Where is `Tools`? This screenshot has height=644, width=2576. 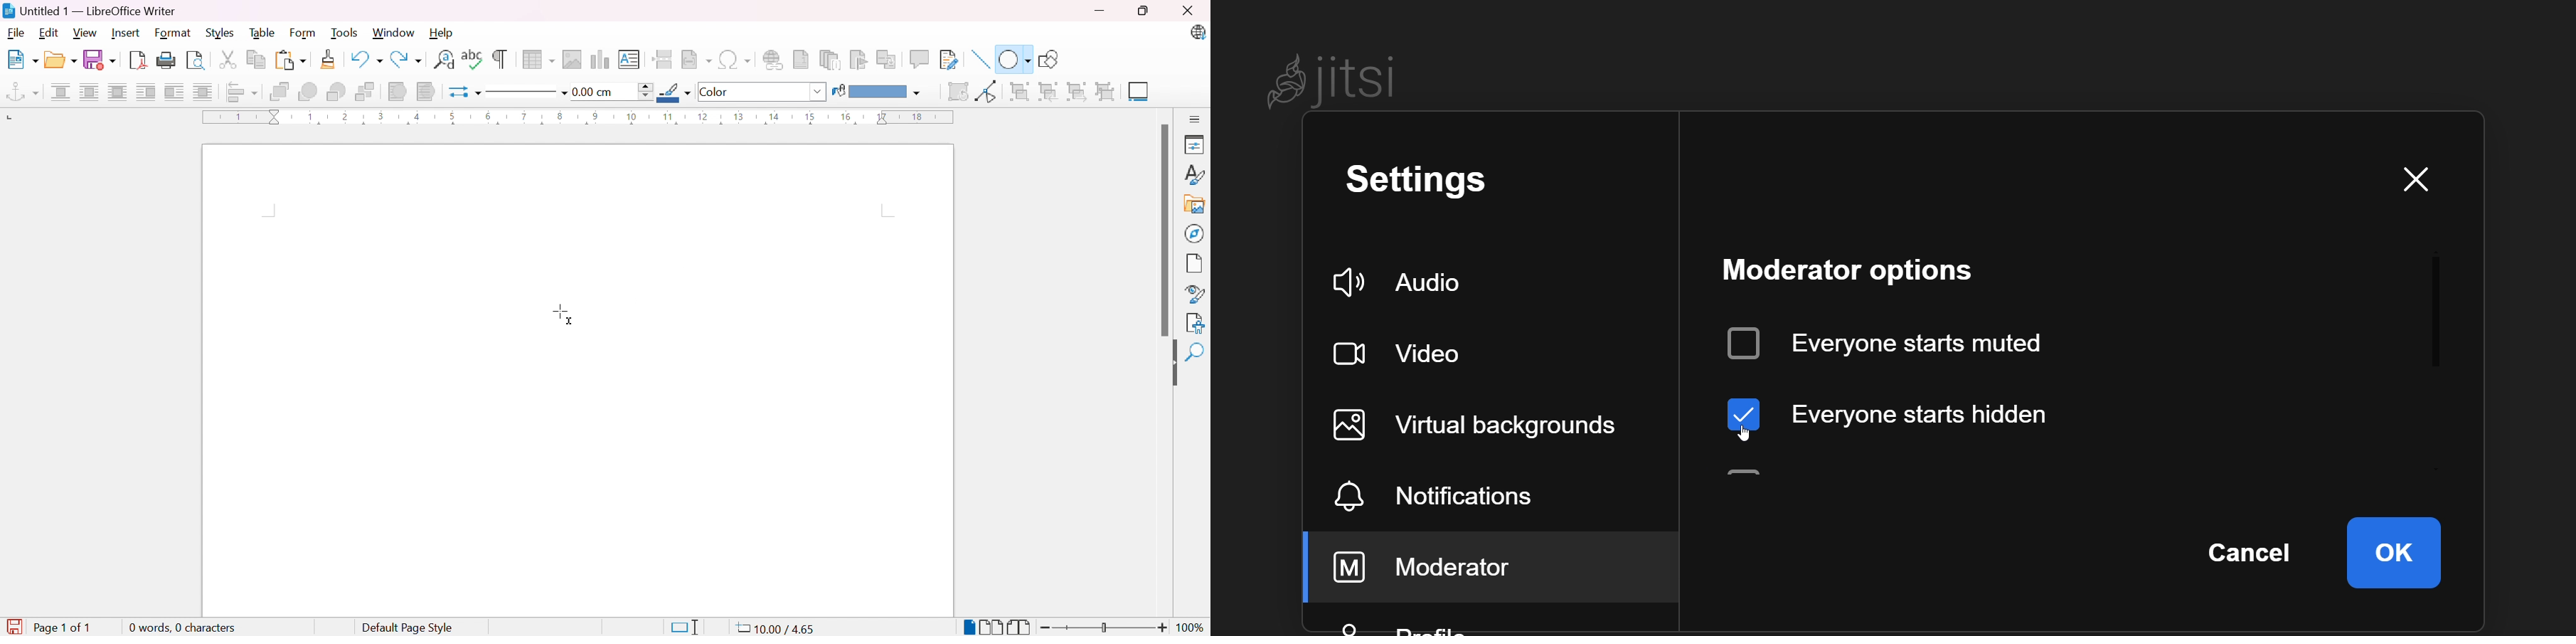 Tools is located at coordinates (346, 33).